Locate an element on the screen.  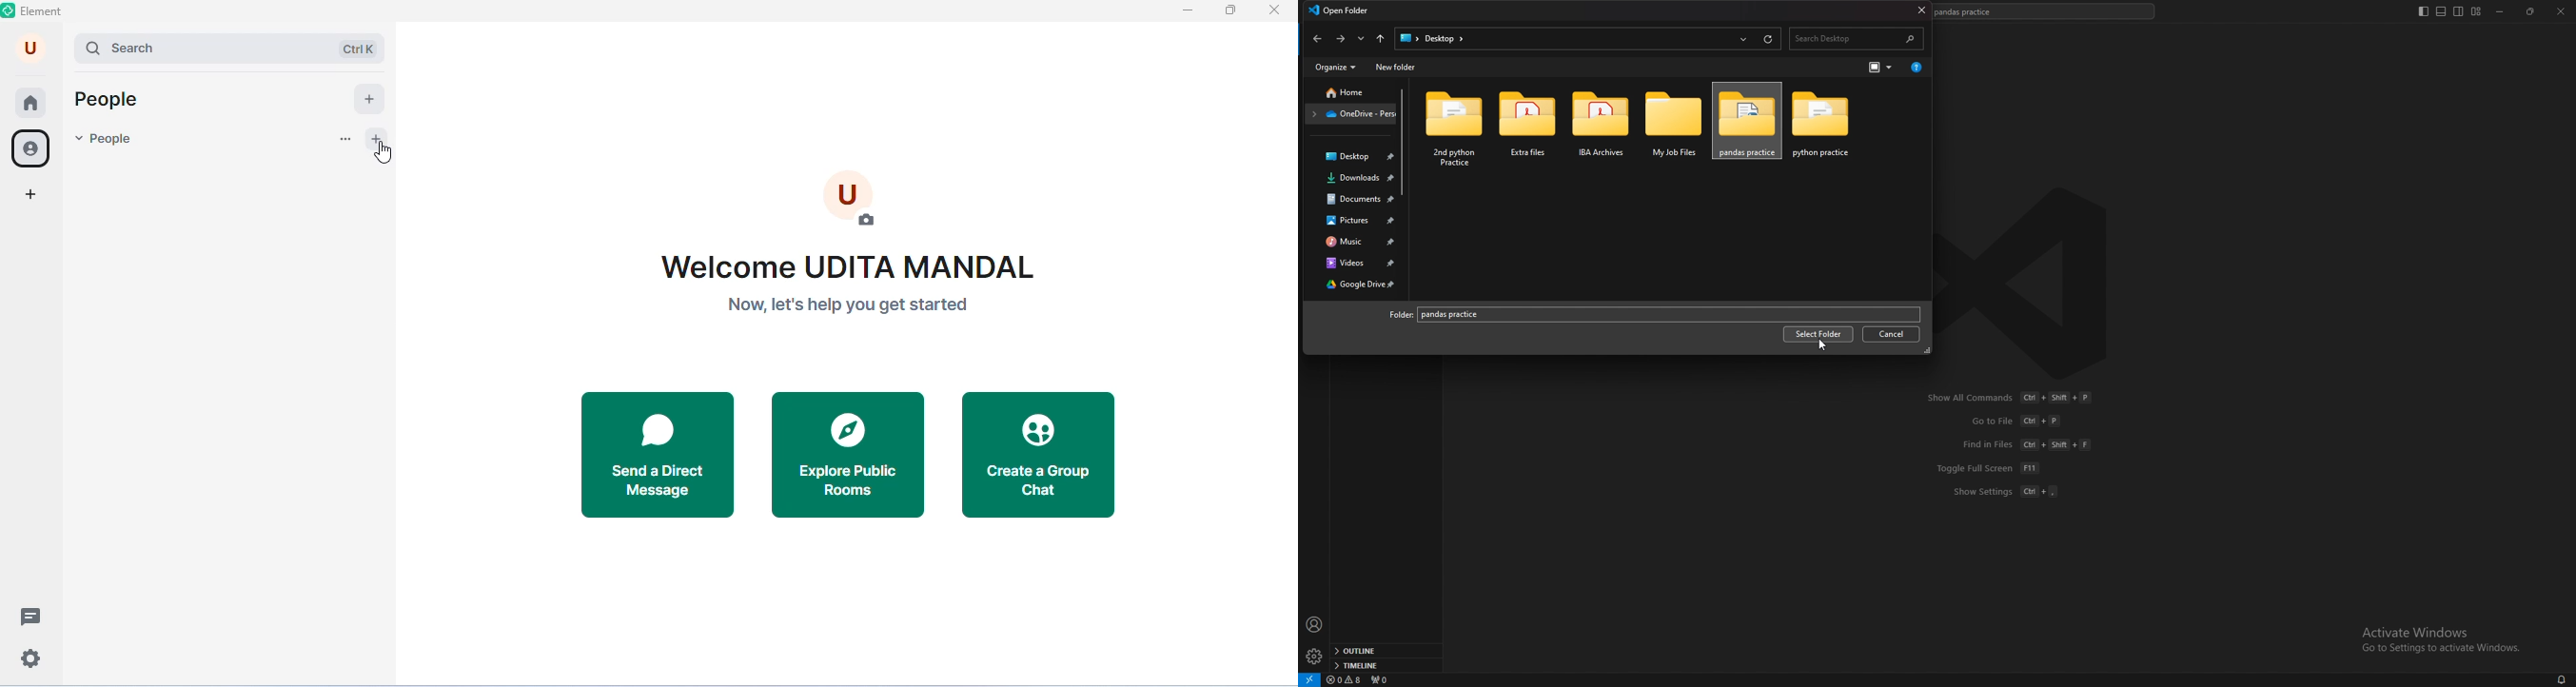
exit is located at coordinates (1417, 445).